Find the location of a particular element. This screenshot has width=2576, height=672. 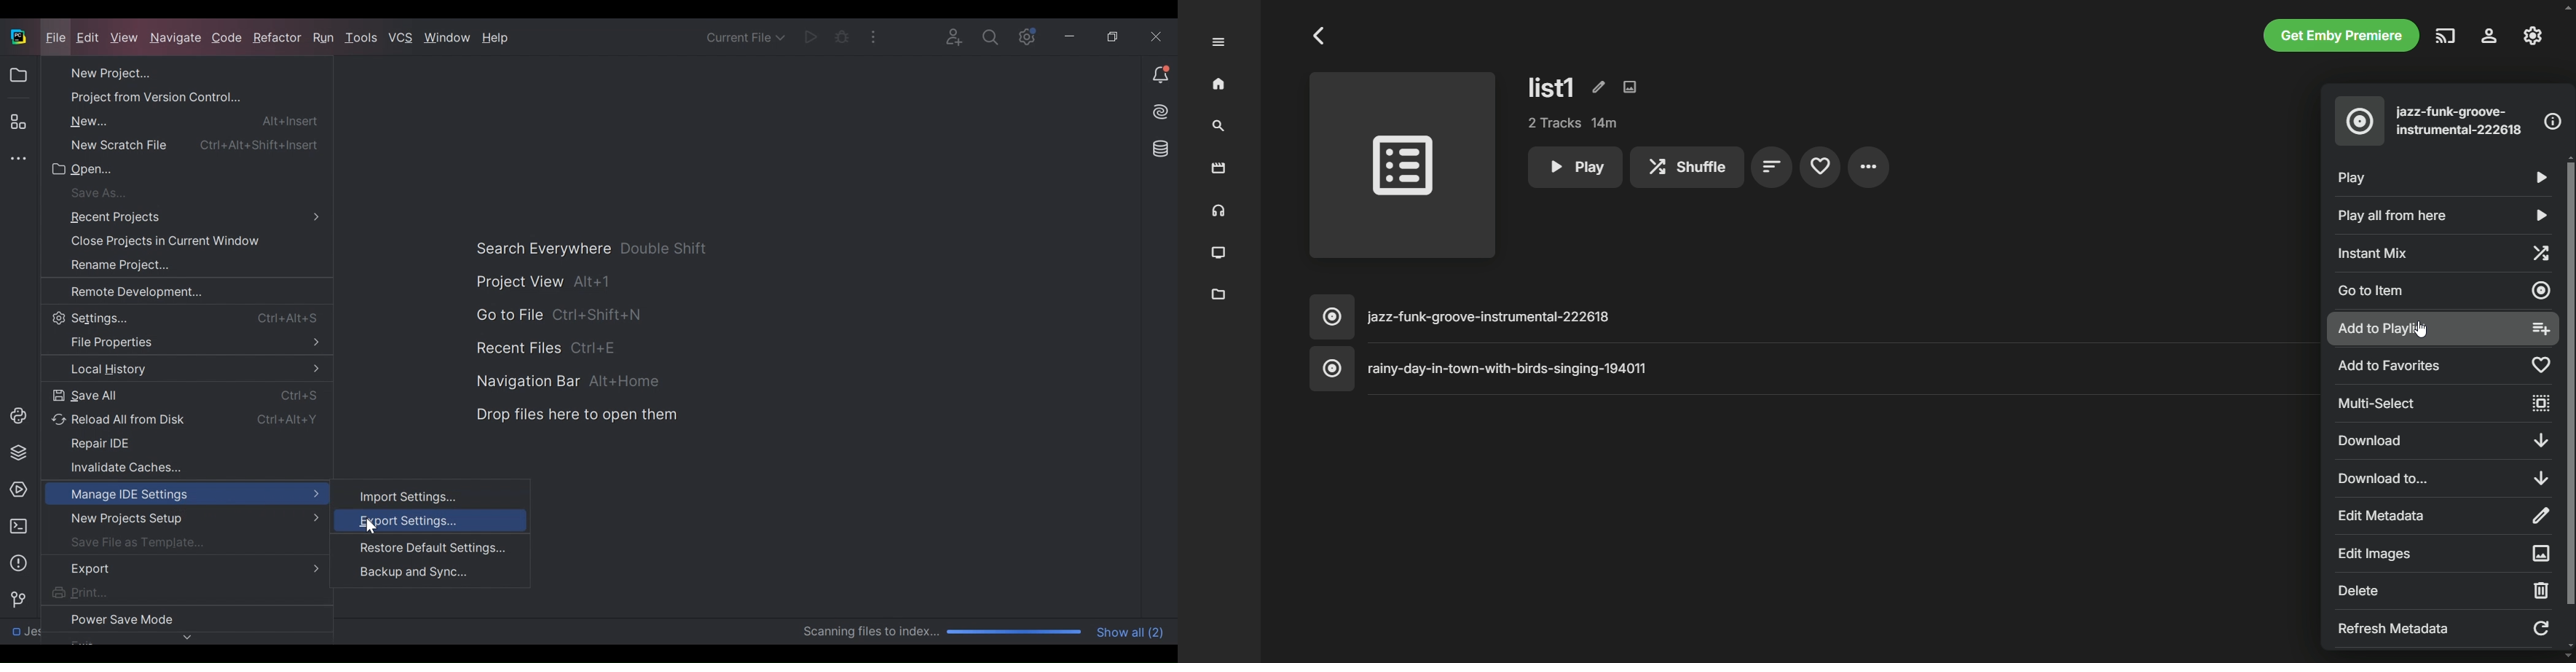

Save File as a template is located at coordinates (169, 542).